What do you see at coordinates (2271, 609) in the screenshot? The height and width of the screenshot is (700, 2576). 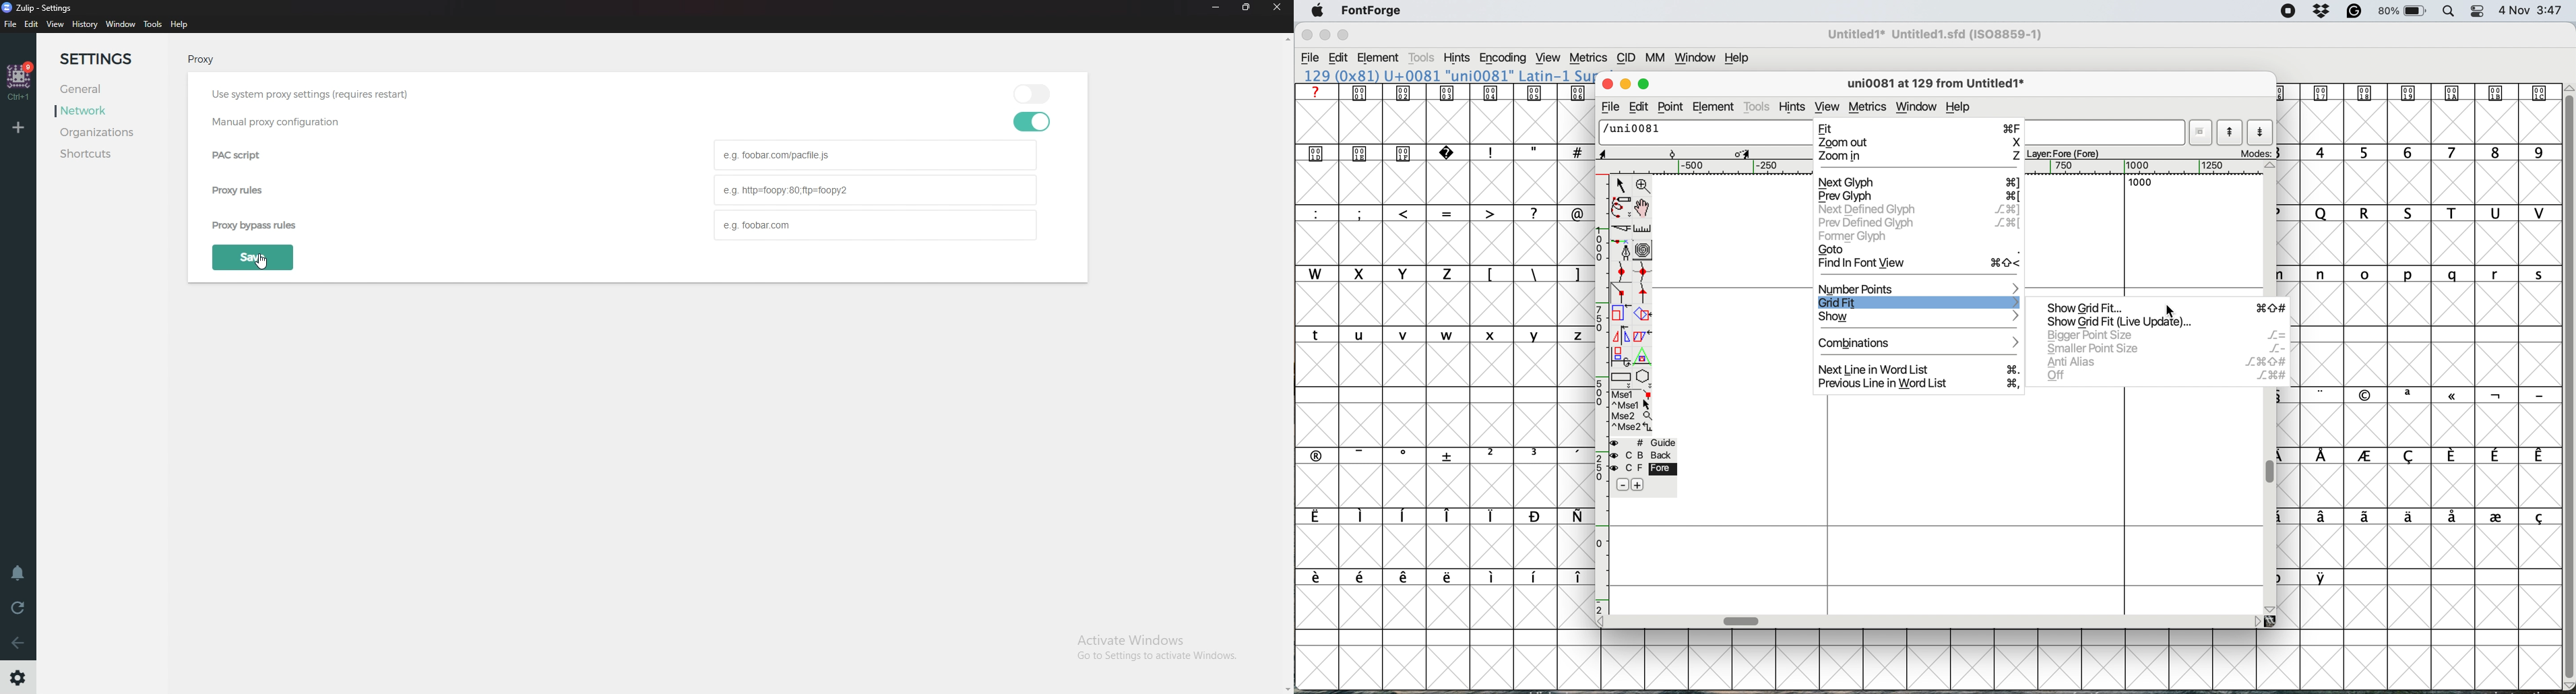 I see `Scroll Button` at bounding box center [2271, 609].